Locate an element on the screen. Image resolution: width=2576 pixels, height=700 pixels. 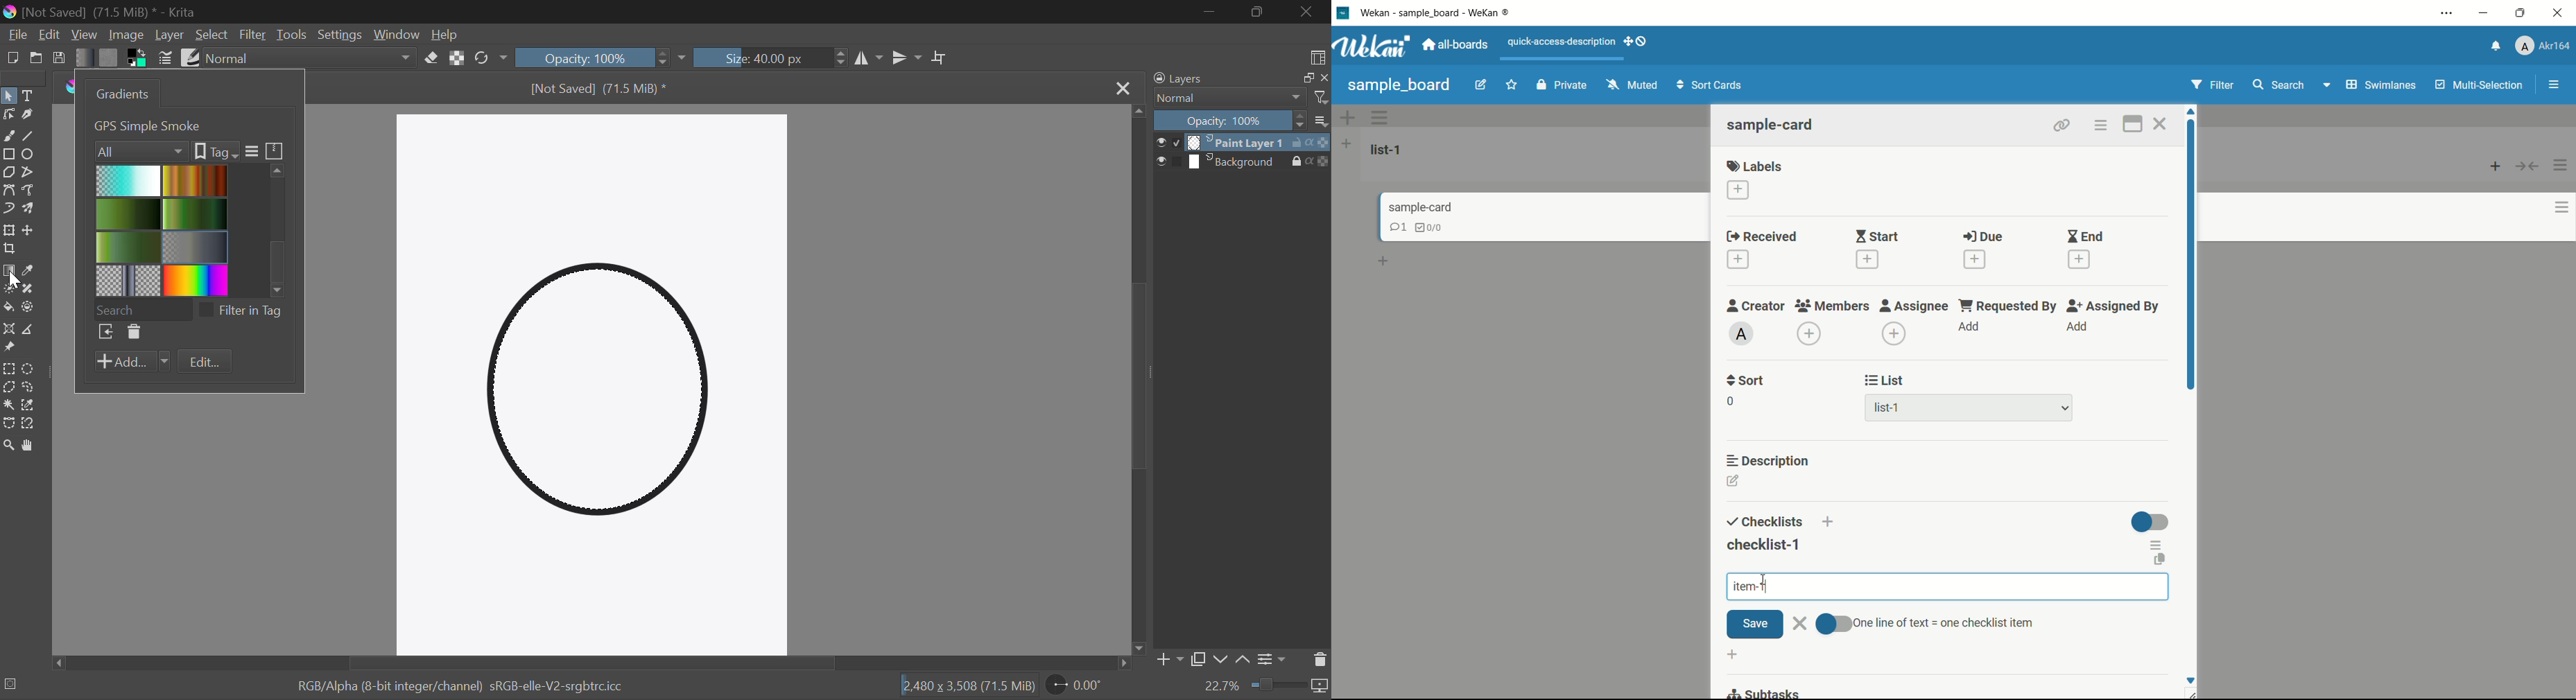
sample-card is located at coordinates (1772, 124).